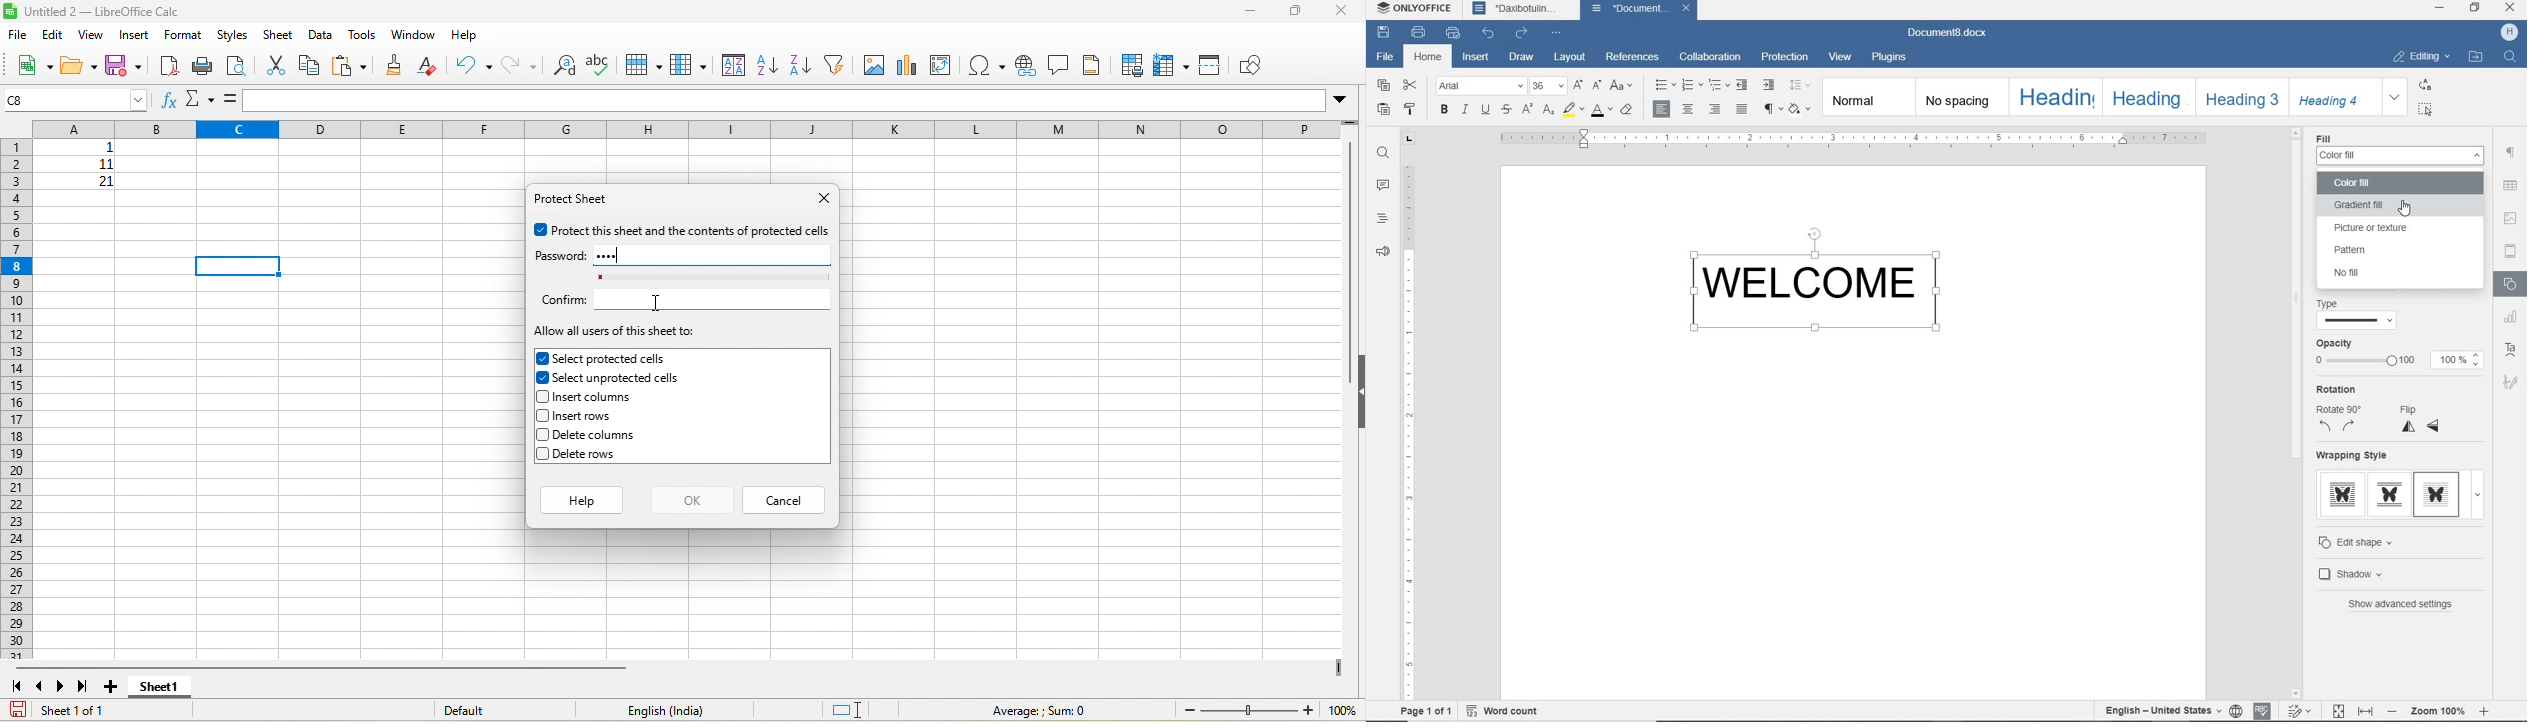  I want to click on header and footer, so click(1095, 65).